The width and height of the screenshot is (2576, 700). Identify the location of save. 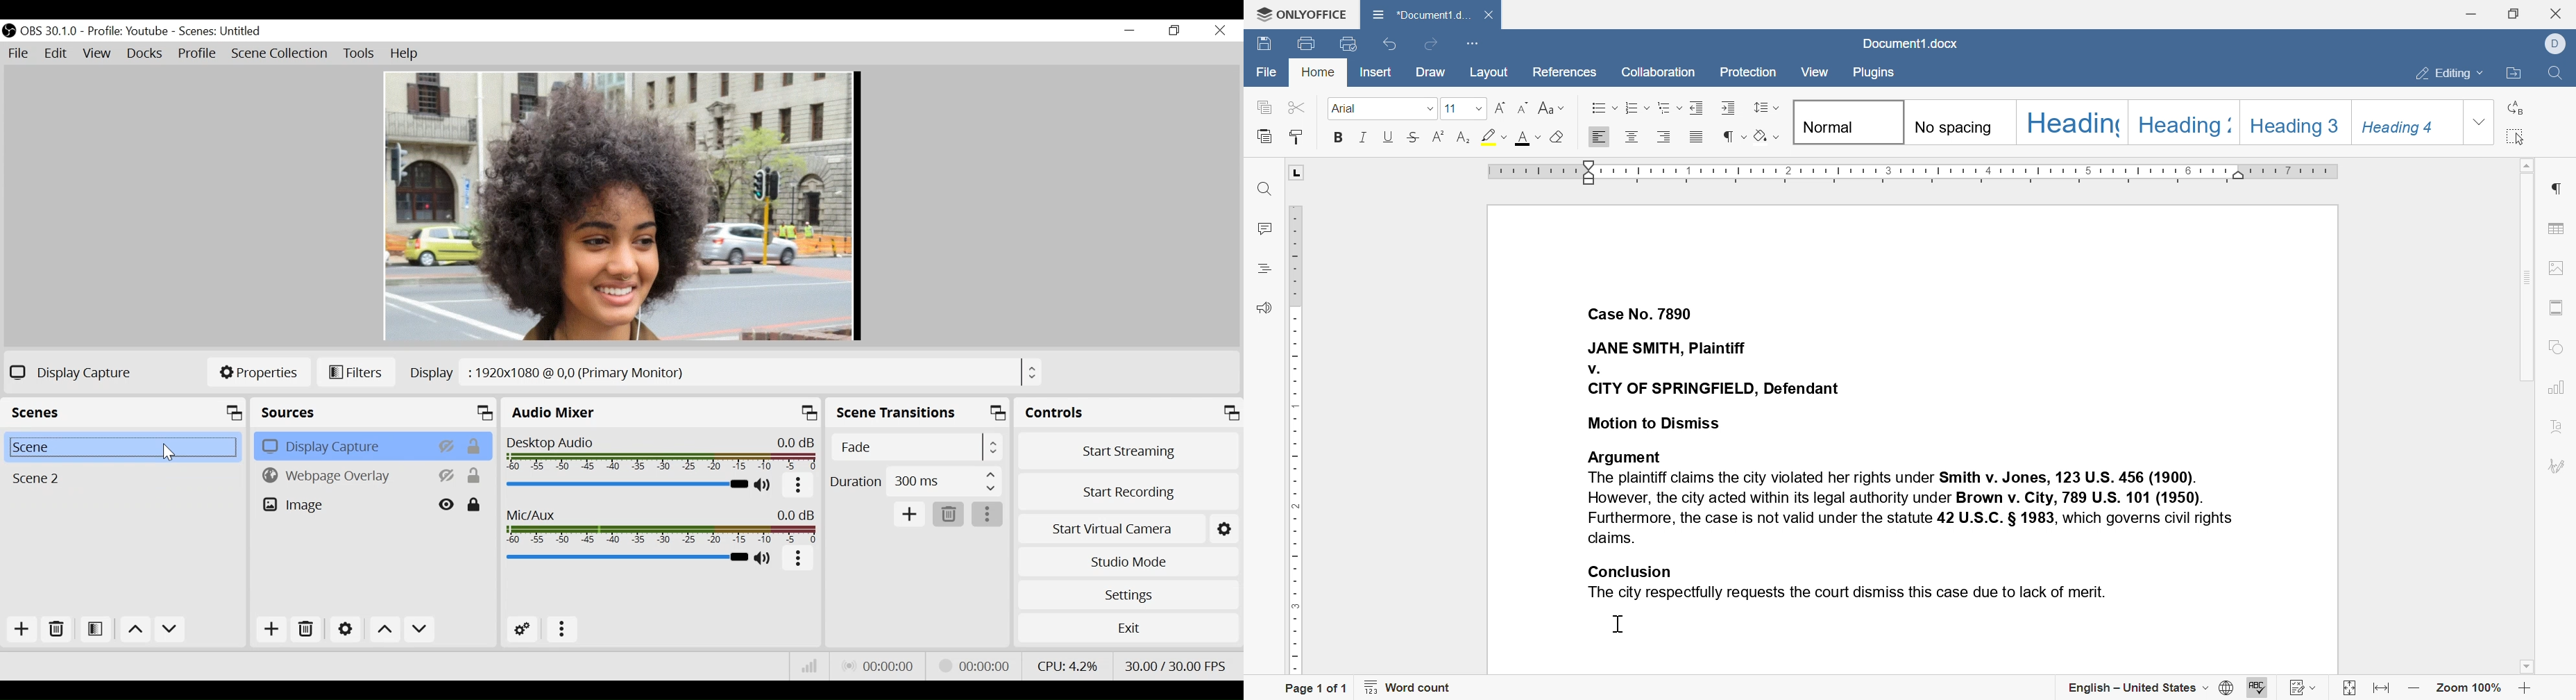
(1264, 42).